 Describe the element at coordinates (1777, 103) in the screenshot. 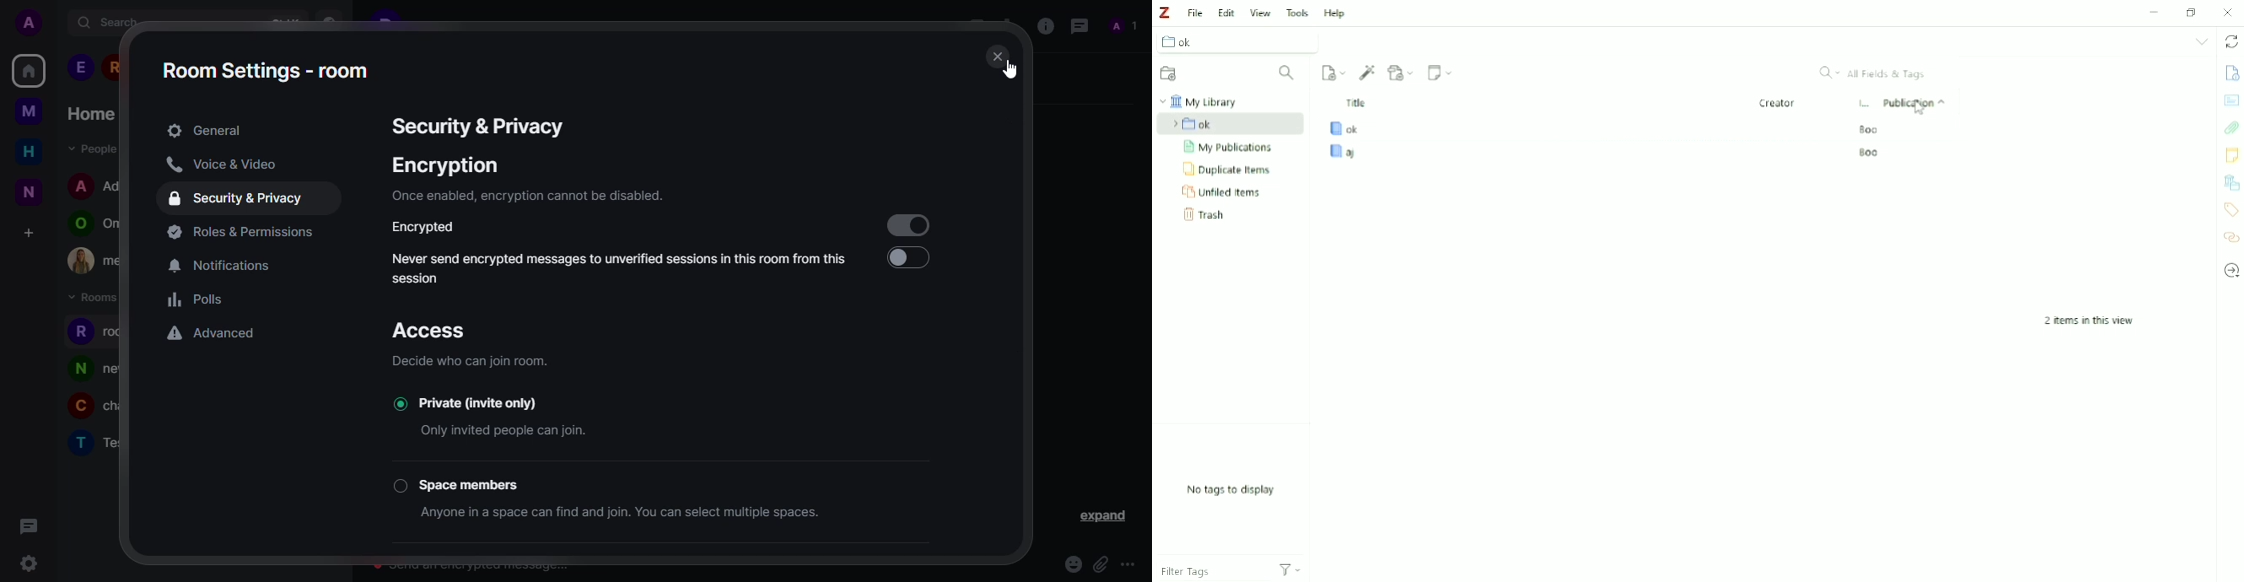

I see `Creator` at that location.